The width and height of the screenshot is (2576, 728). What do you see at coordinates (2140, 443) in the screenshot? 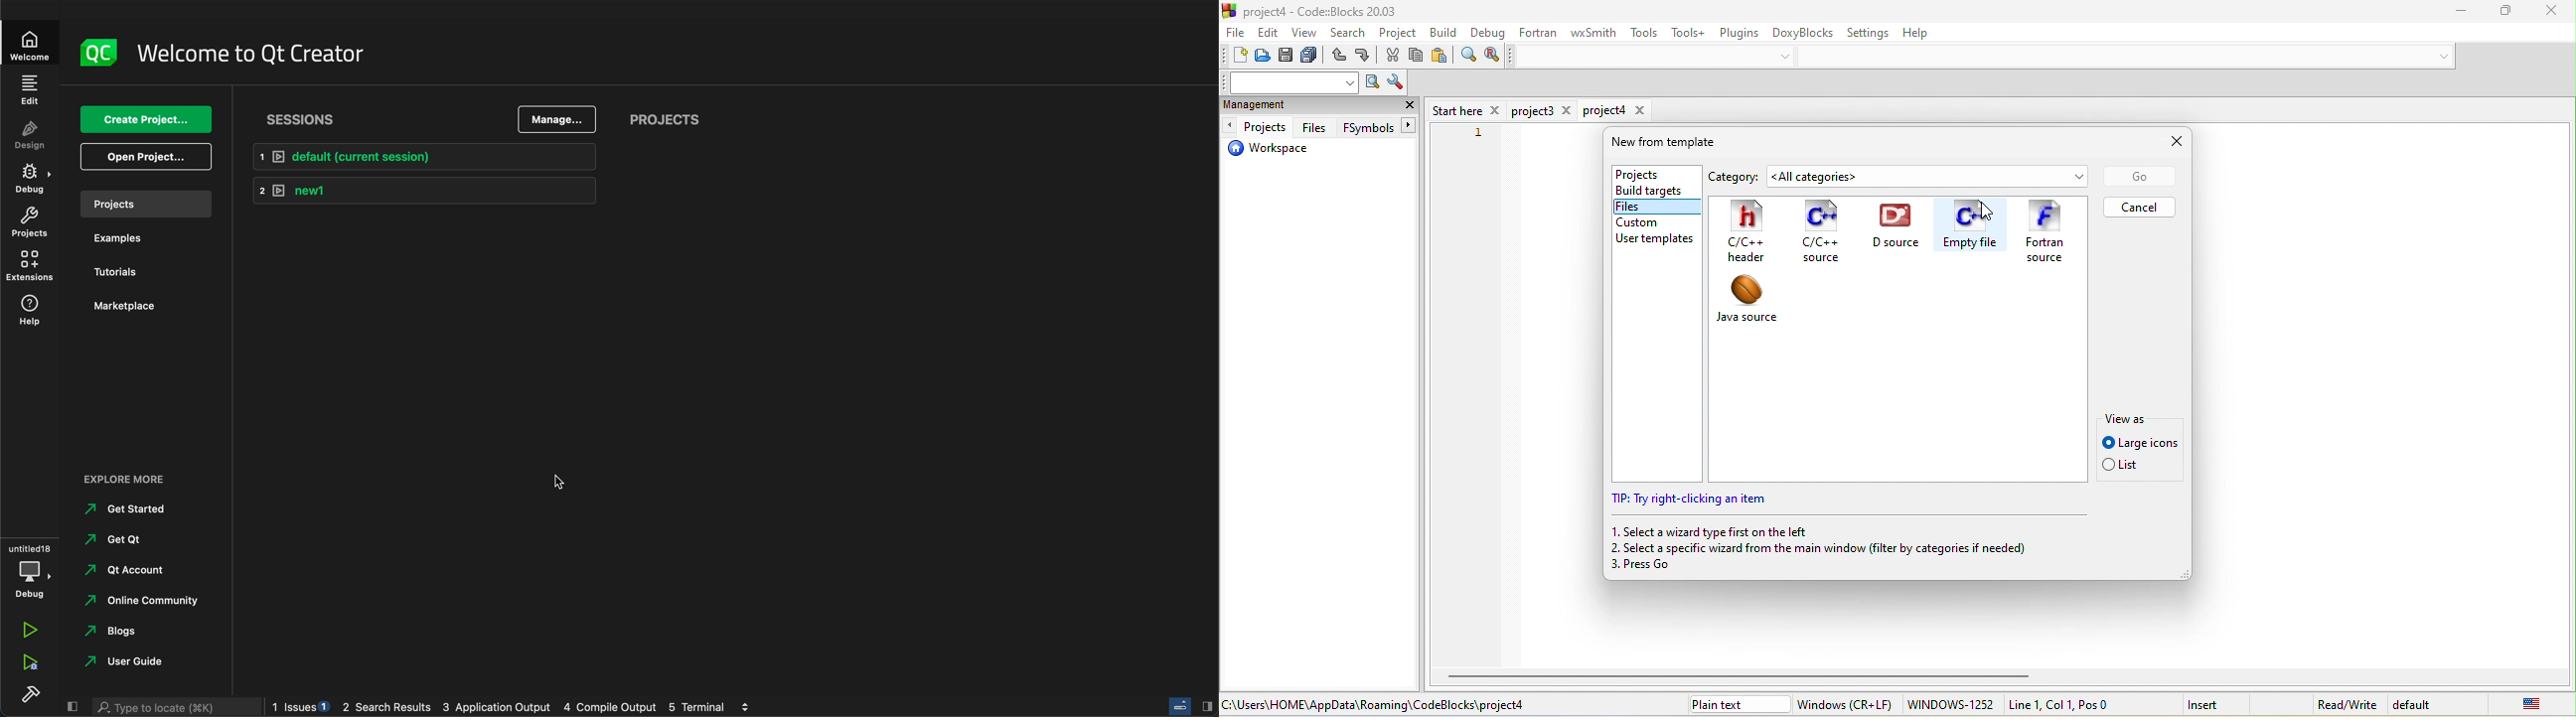
I see `large icons` at bounding box center [2140, 443].